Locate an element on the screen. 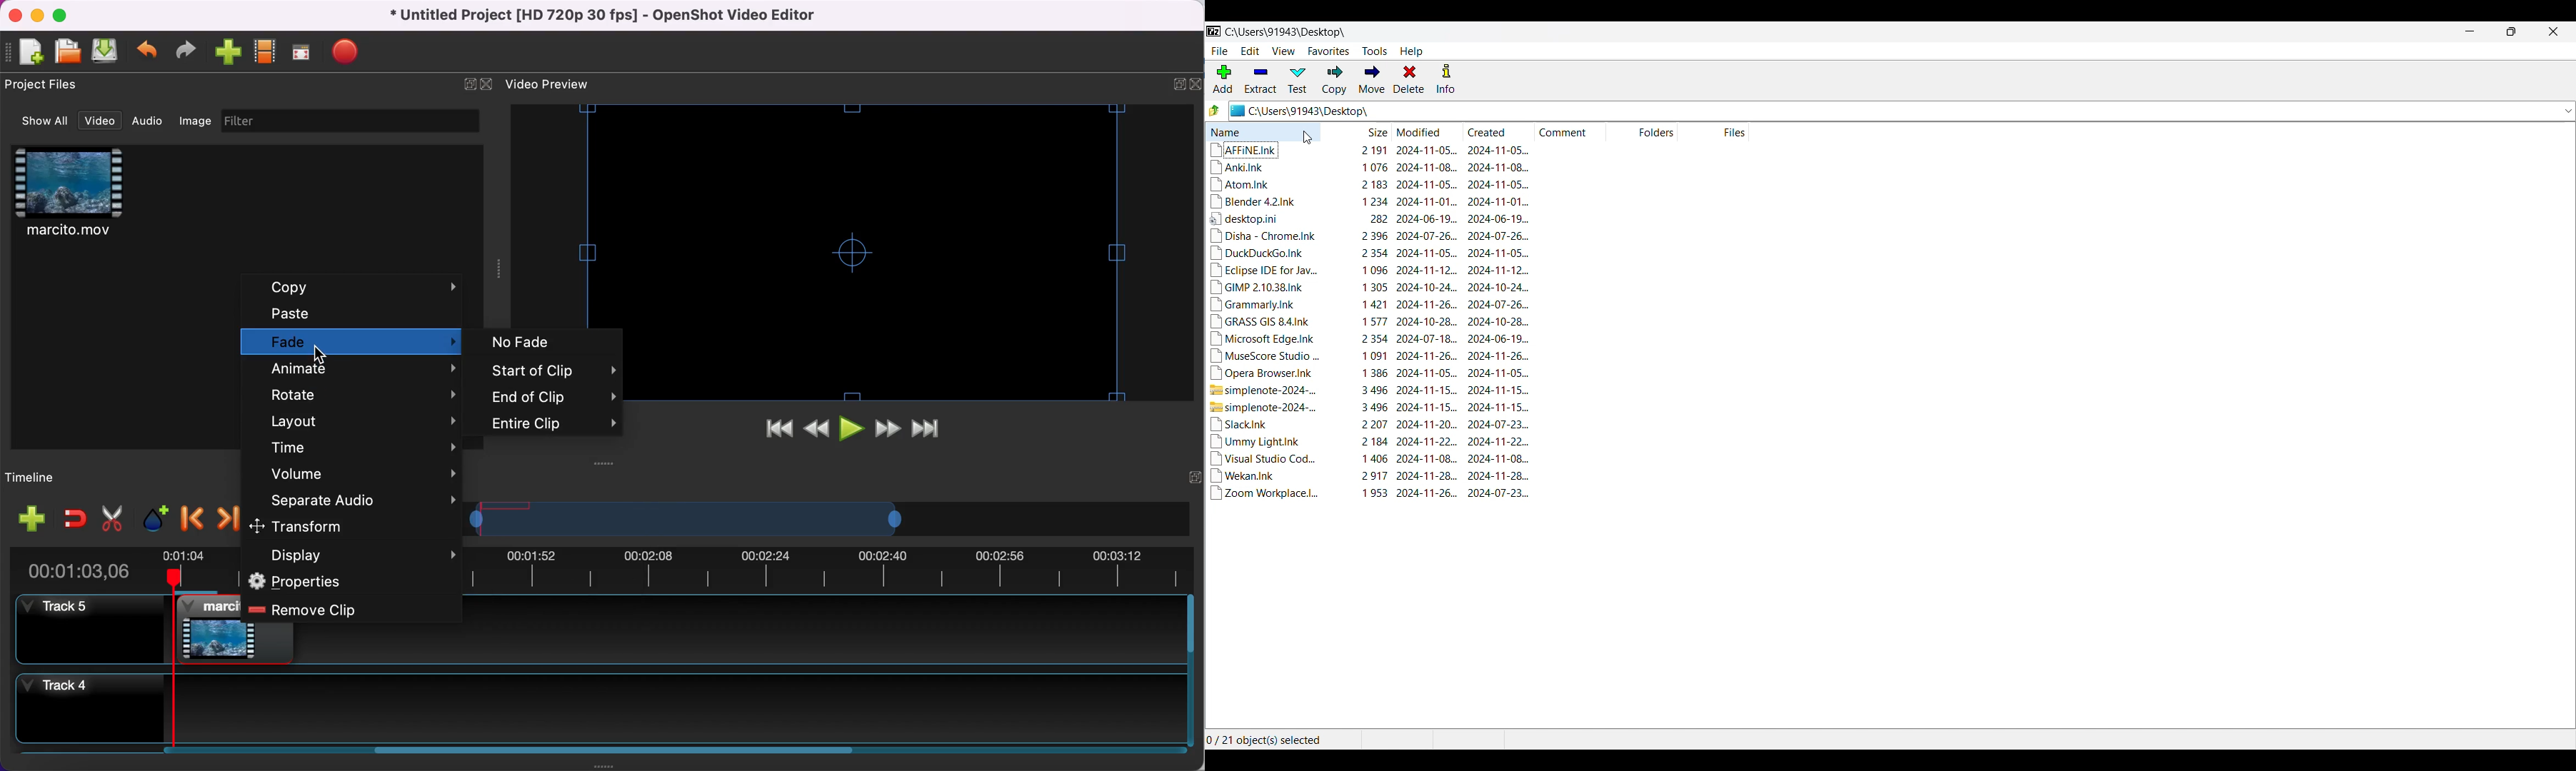  animate is located at coordinates (359, 371).